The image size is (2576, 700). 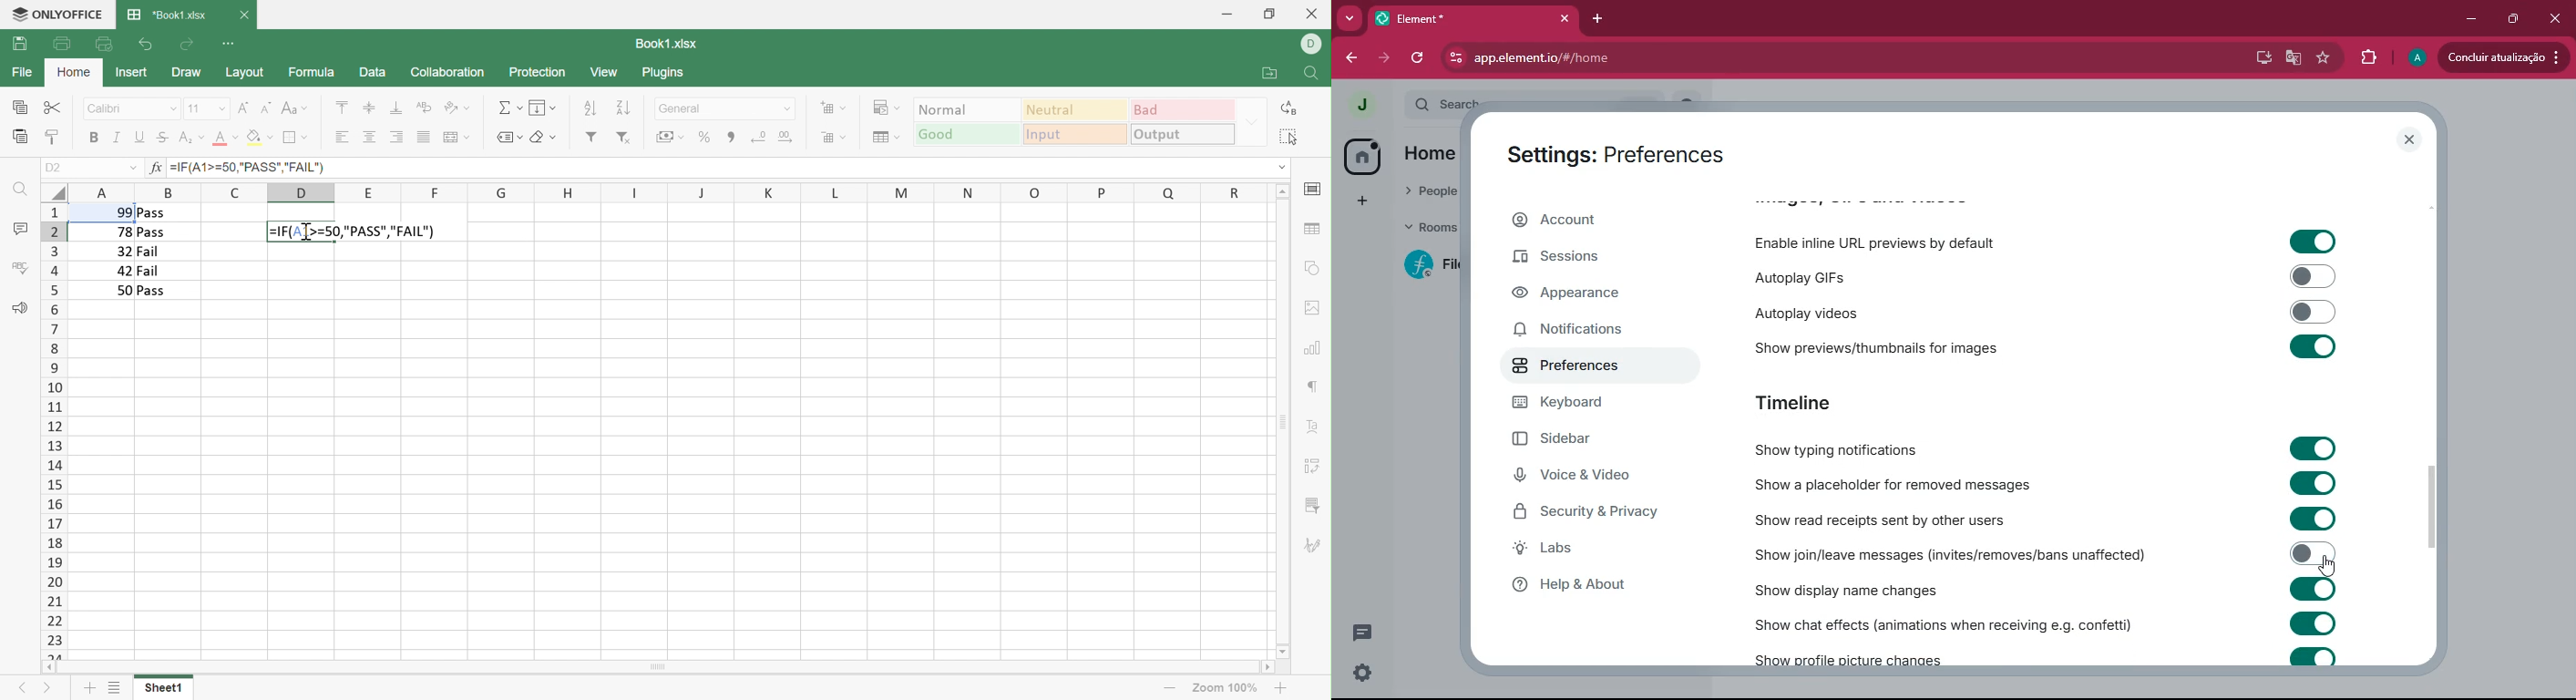 What do you see at coordinates (2314, 448) in the screenshot?
I see `toggle on/off` at bounding box center [2314, 448].